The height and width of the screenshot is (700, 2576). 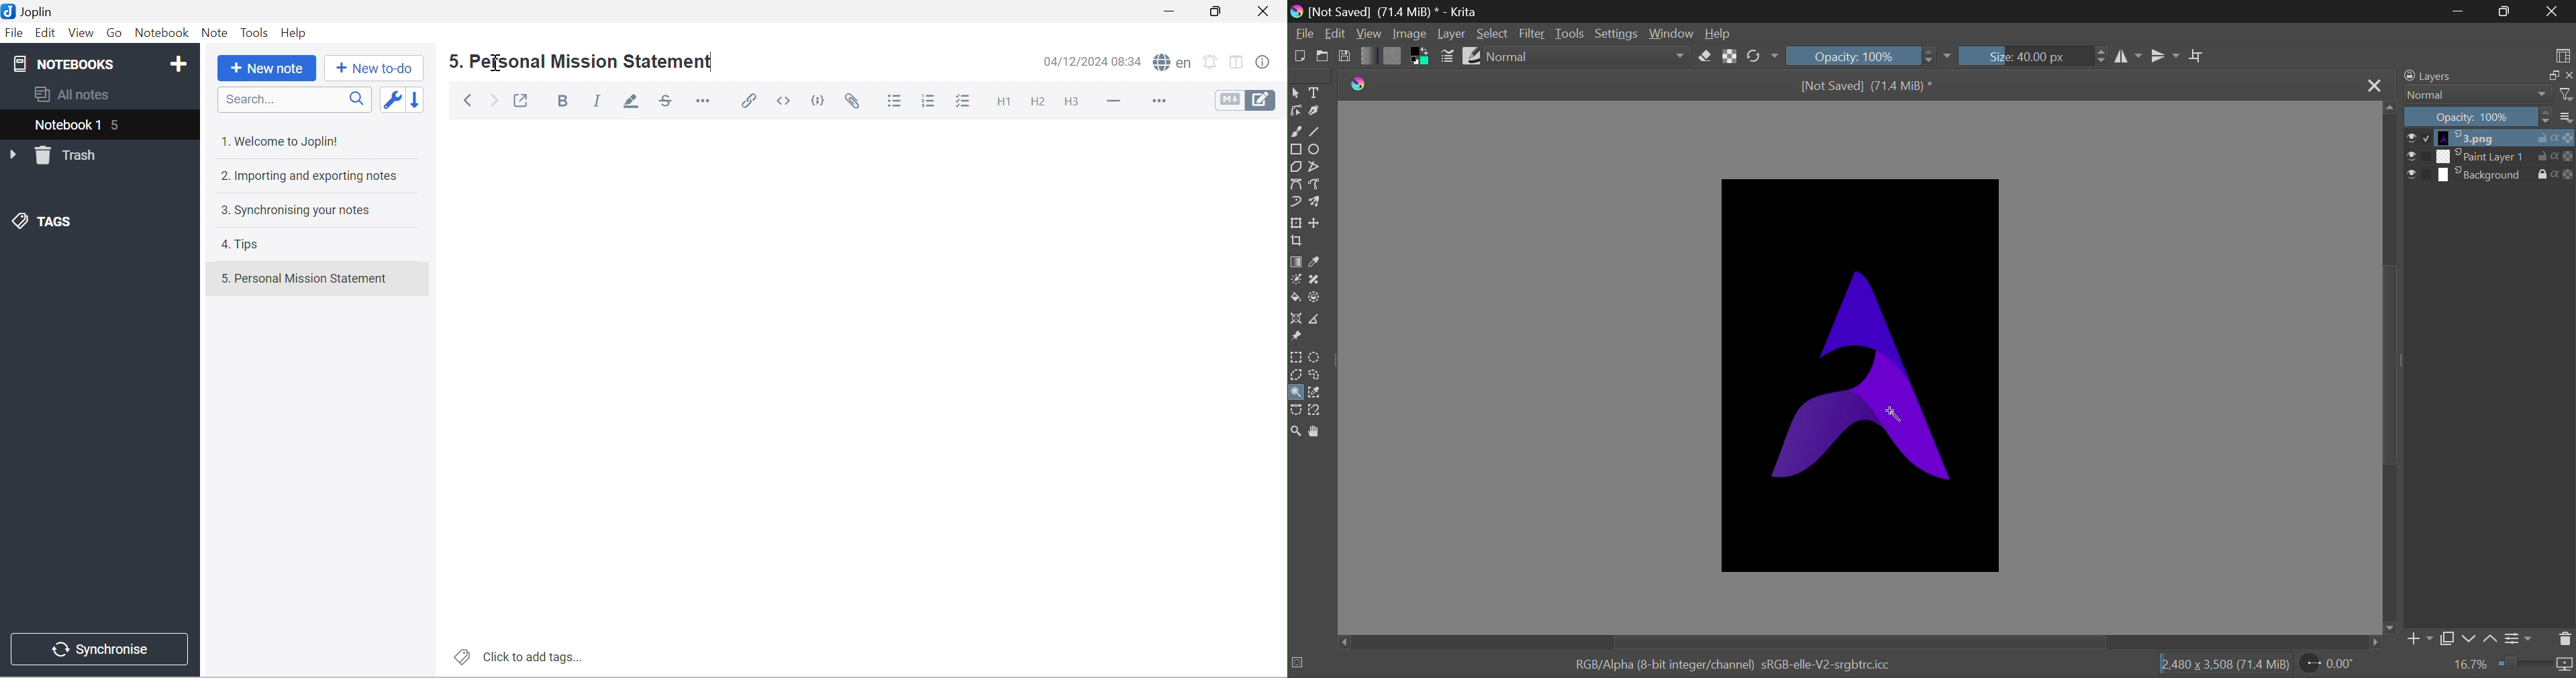 I want to click on Go, so click(x=118, y=33).